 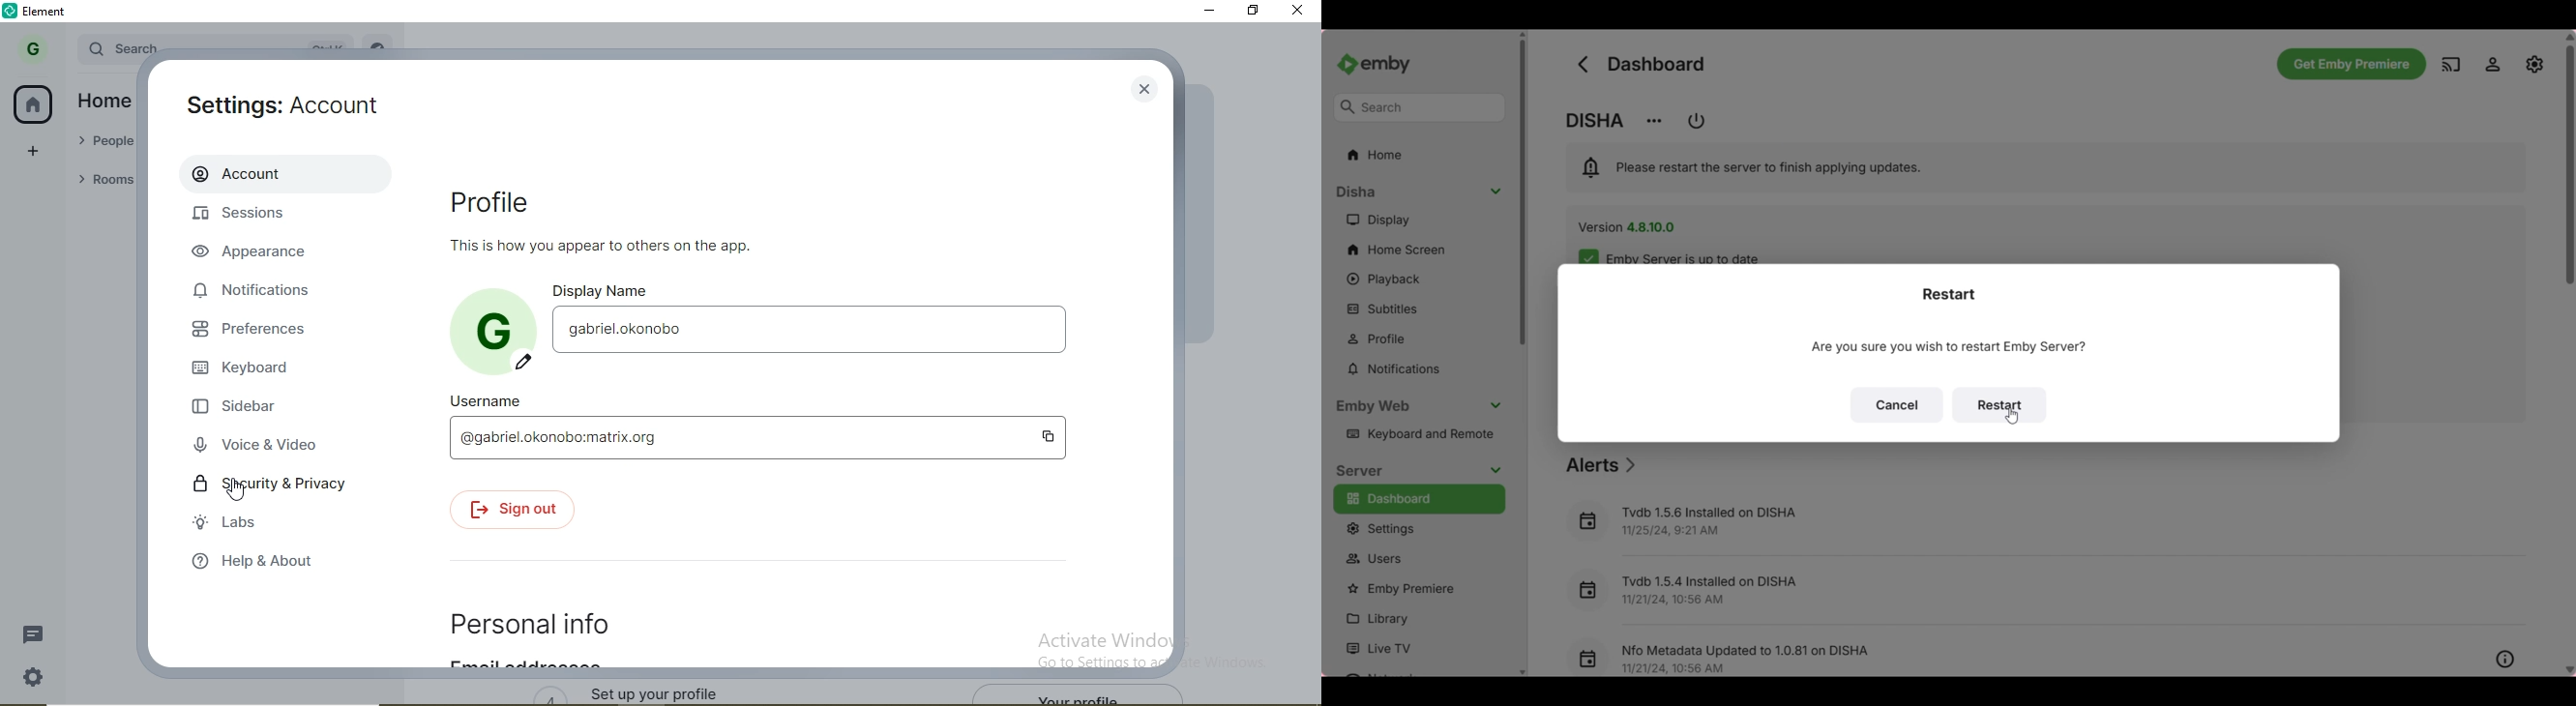 I want to click on Home, so click(x=102, y=98).